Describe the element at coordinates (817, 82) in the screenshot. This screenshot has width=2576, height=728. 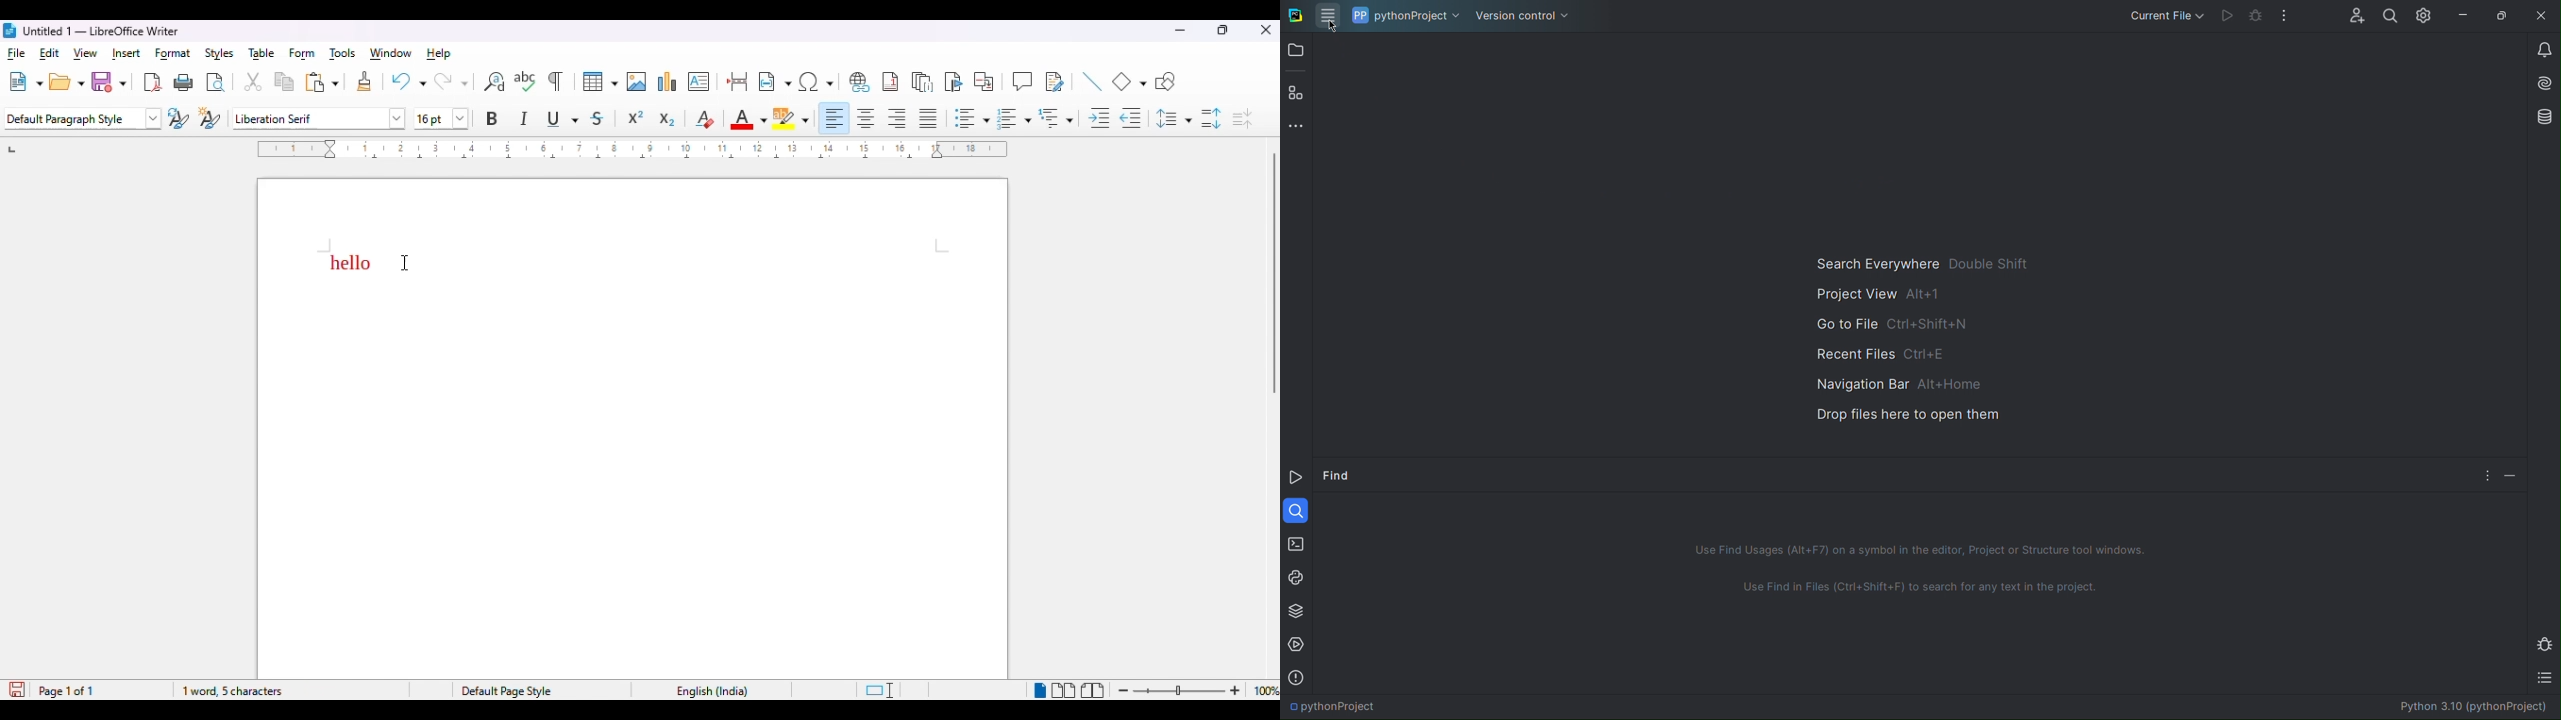
I see `insert special characters` at that location.